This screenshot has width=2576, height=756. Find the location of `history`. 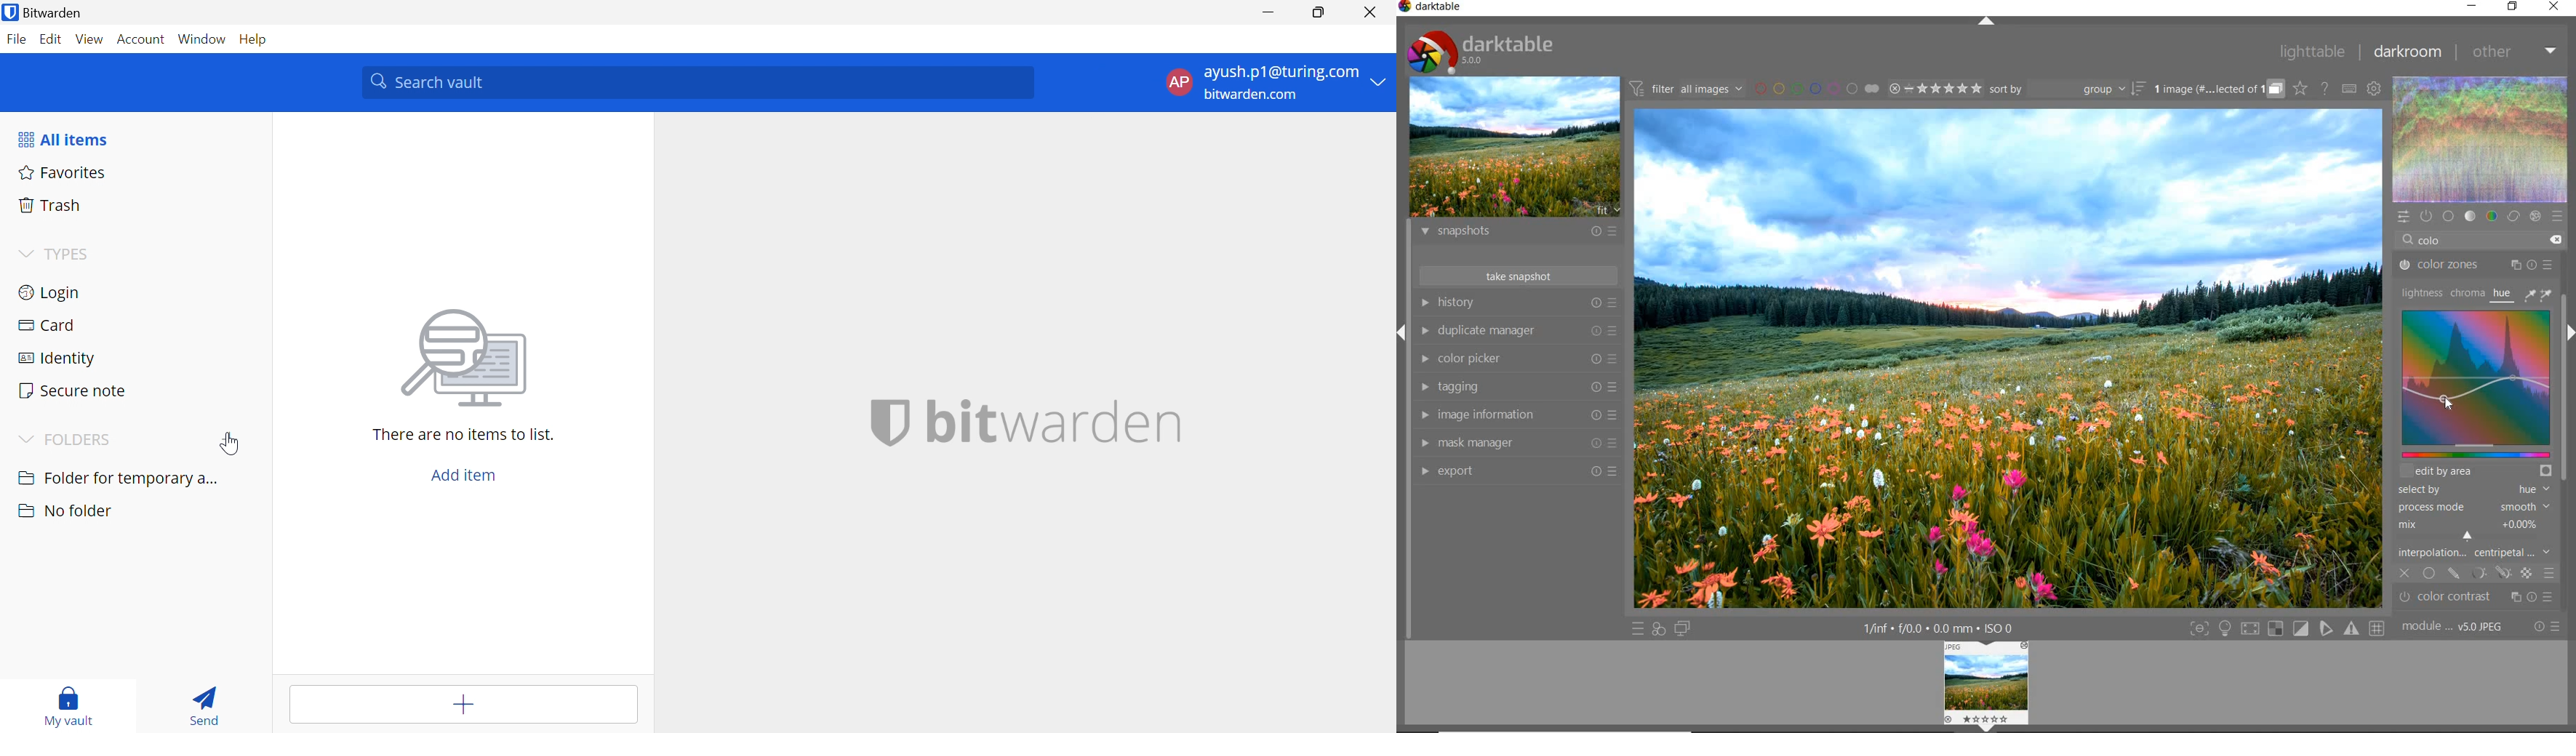

history is located at coordinates (1517, 302).